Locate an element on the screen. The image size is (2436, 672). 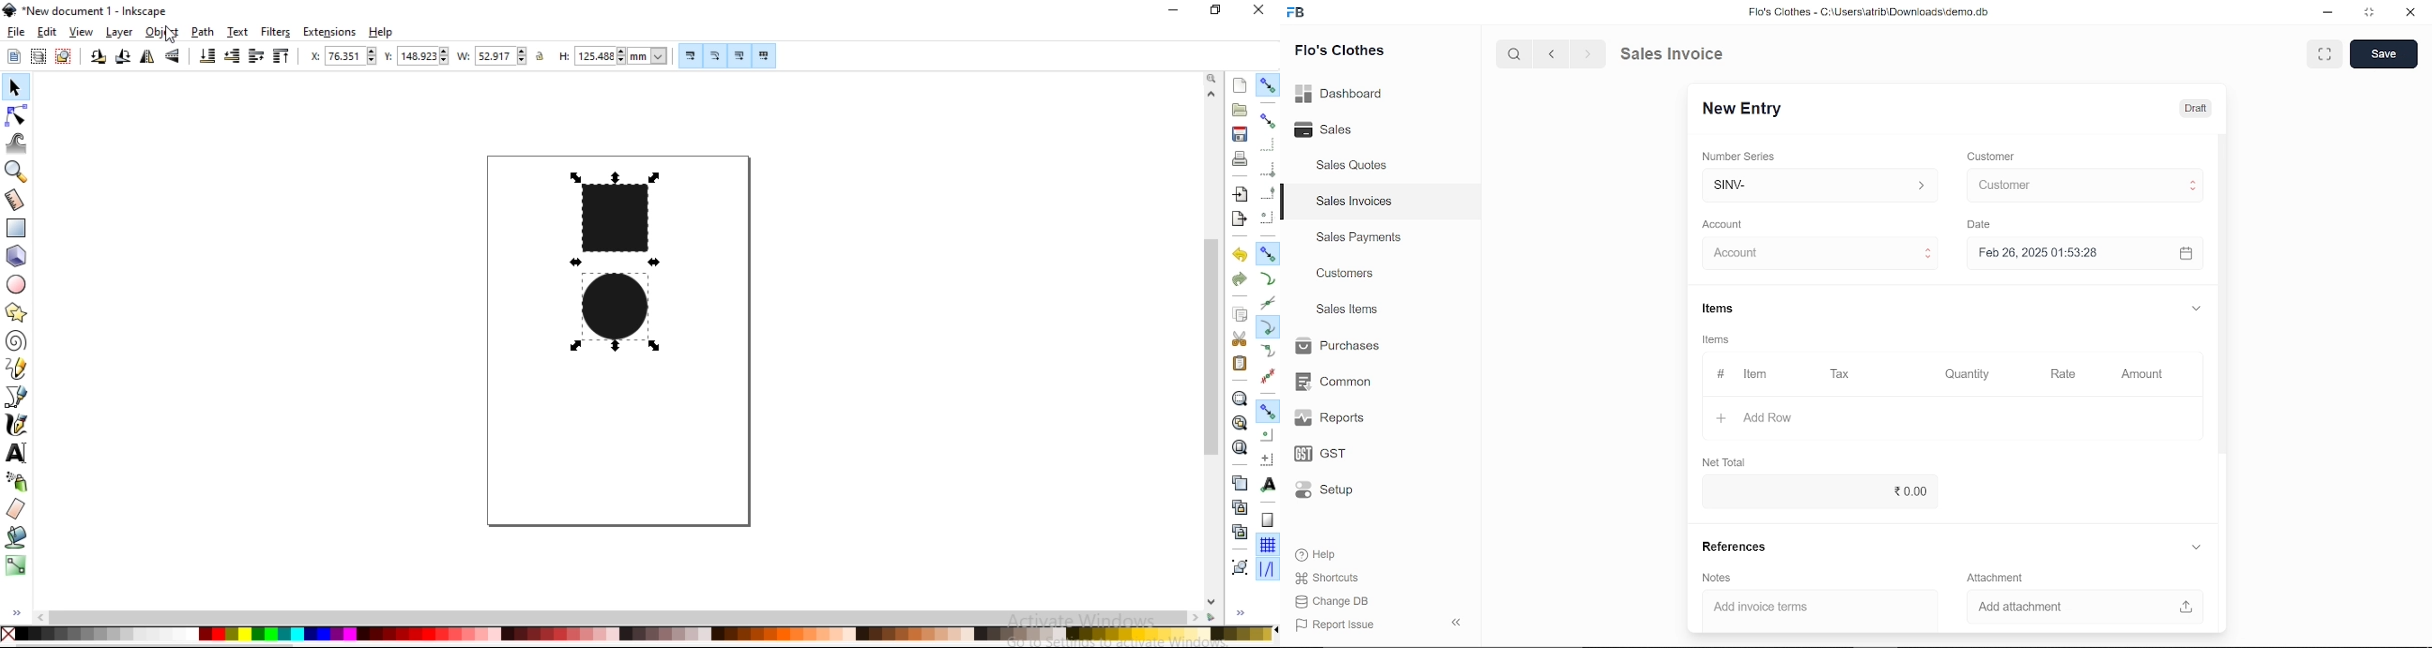
create aclone is located at coordinates (1238, 508).